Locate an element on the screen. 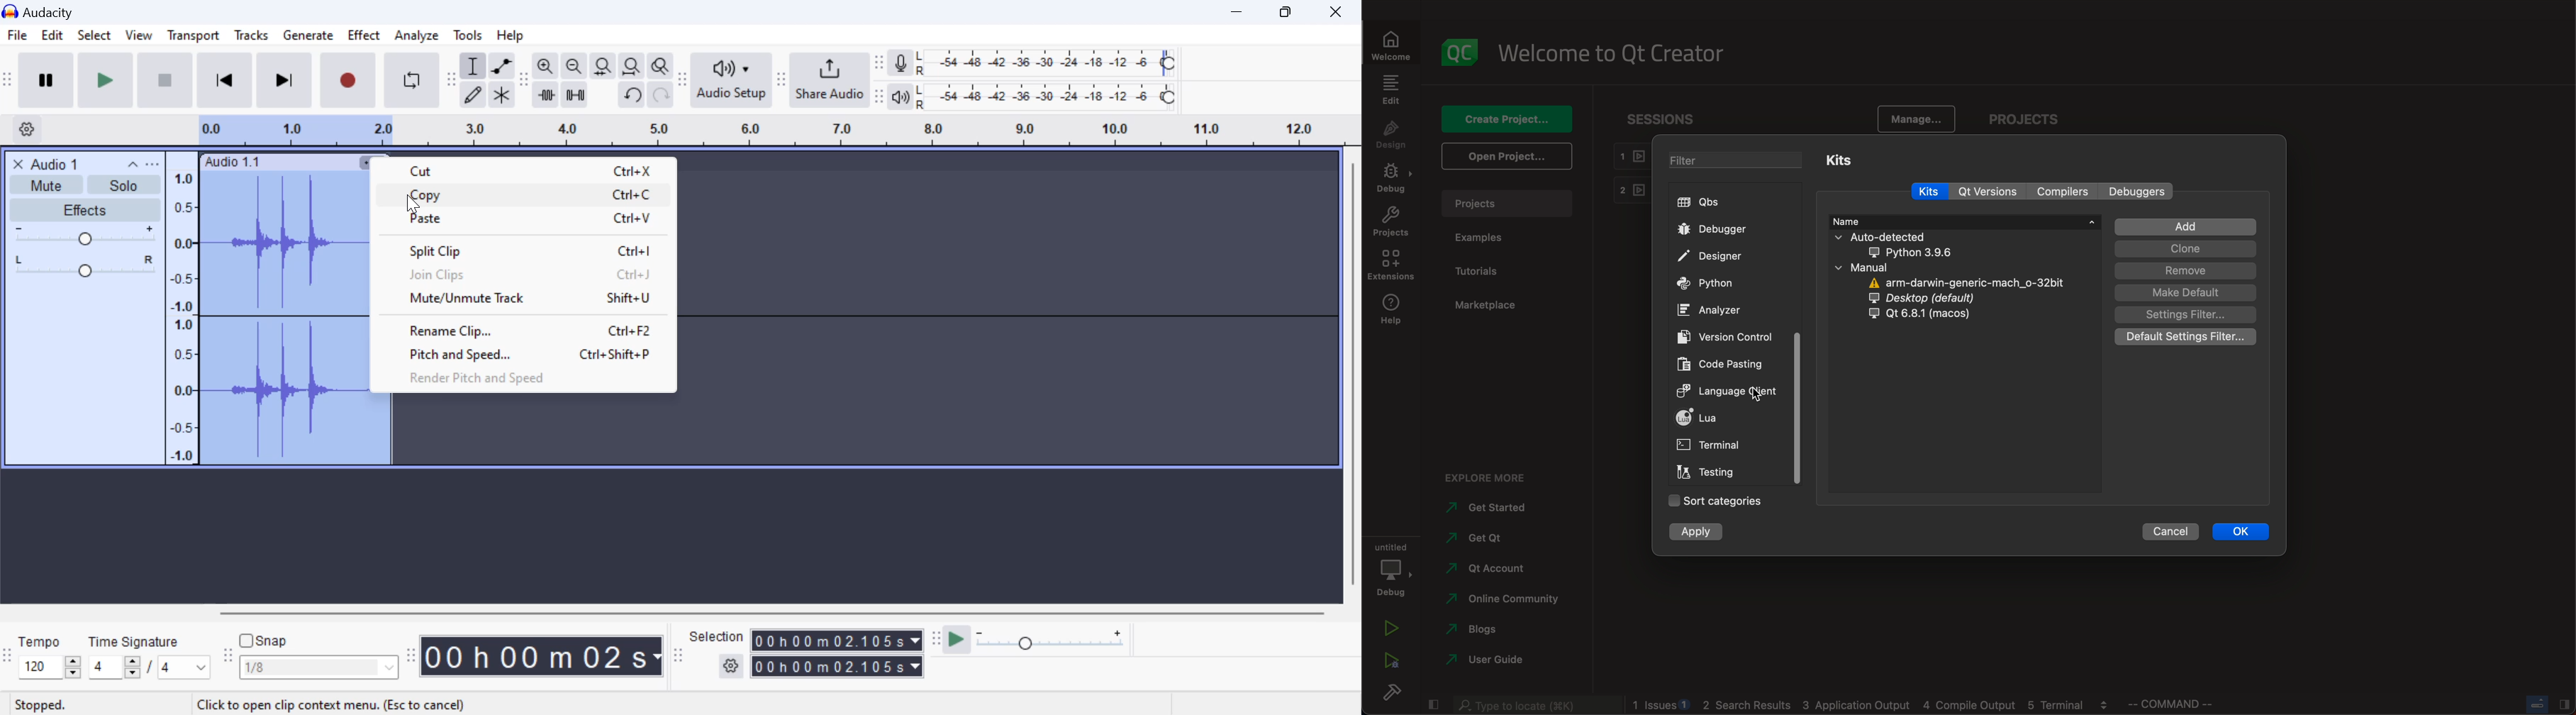 Image resolution: width=2576 pixels, height=728 pixels. Clip Timeline is located at coordinates (757, 132).